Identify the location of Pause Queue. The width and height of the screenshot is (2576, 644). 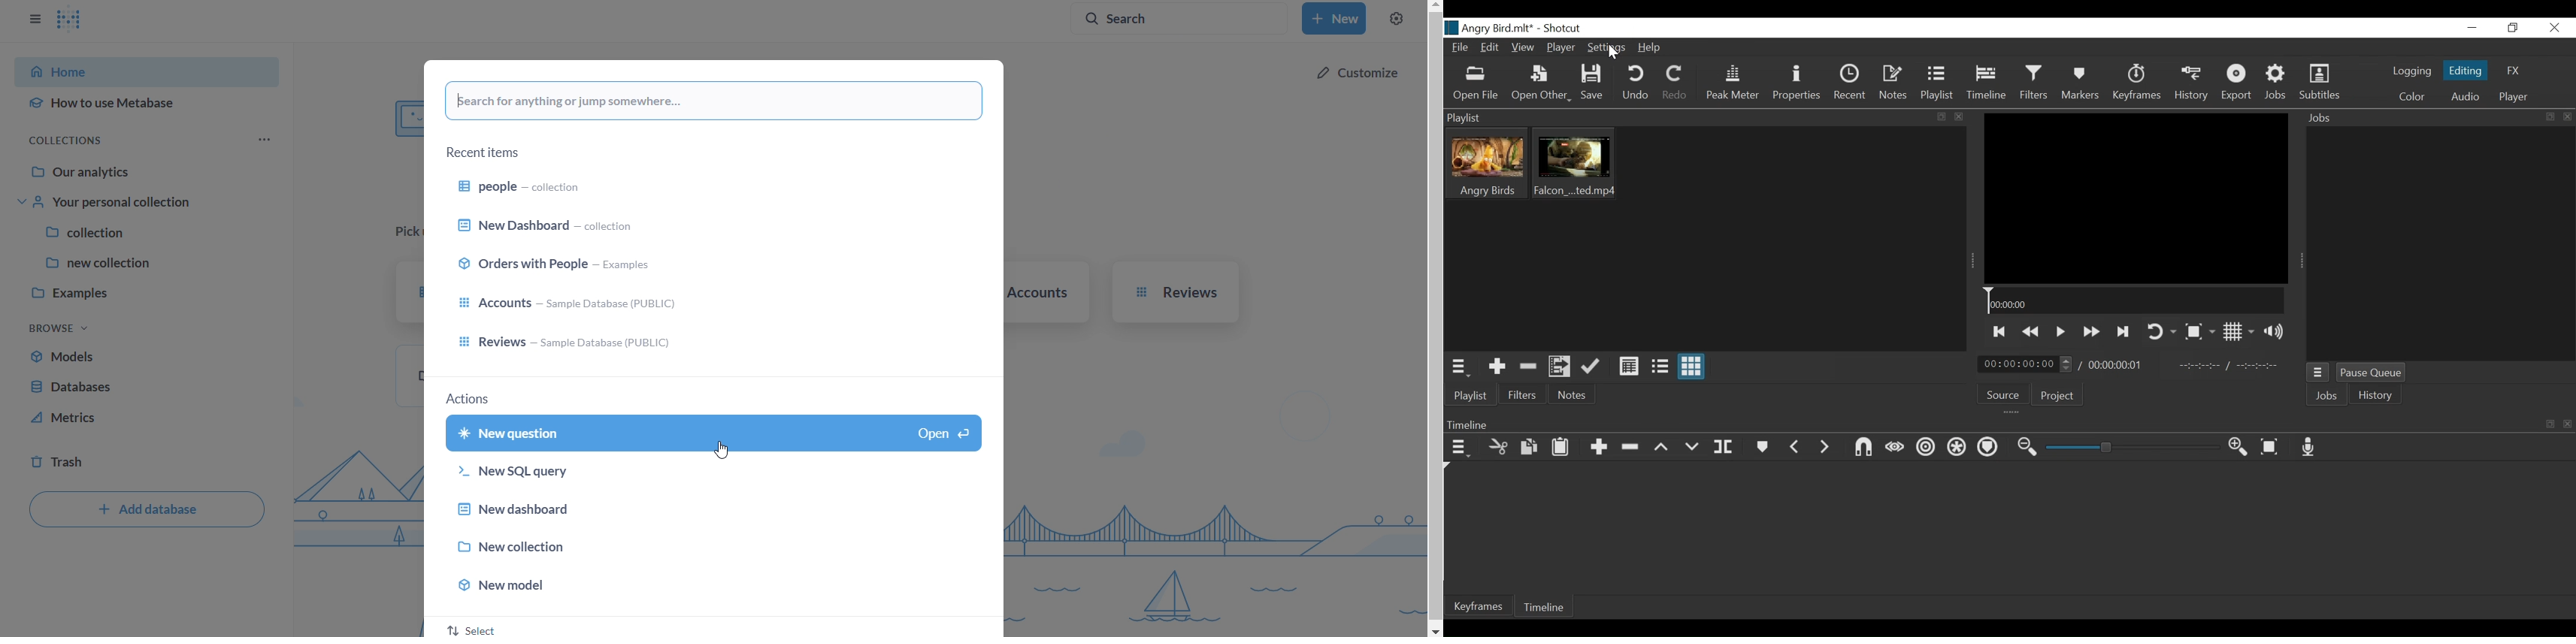
(2372, 373).